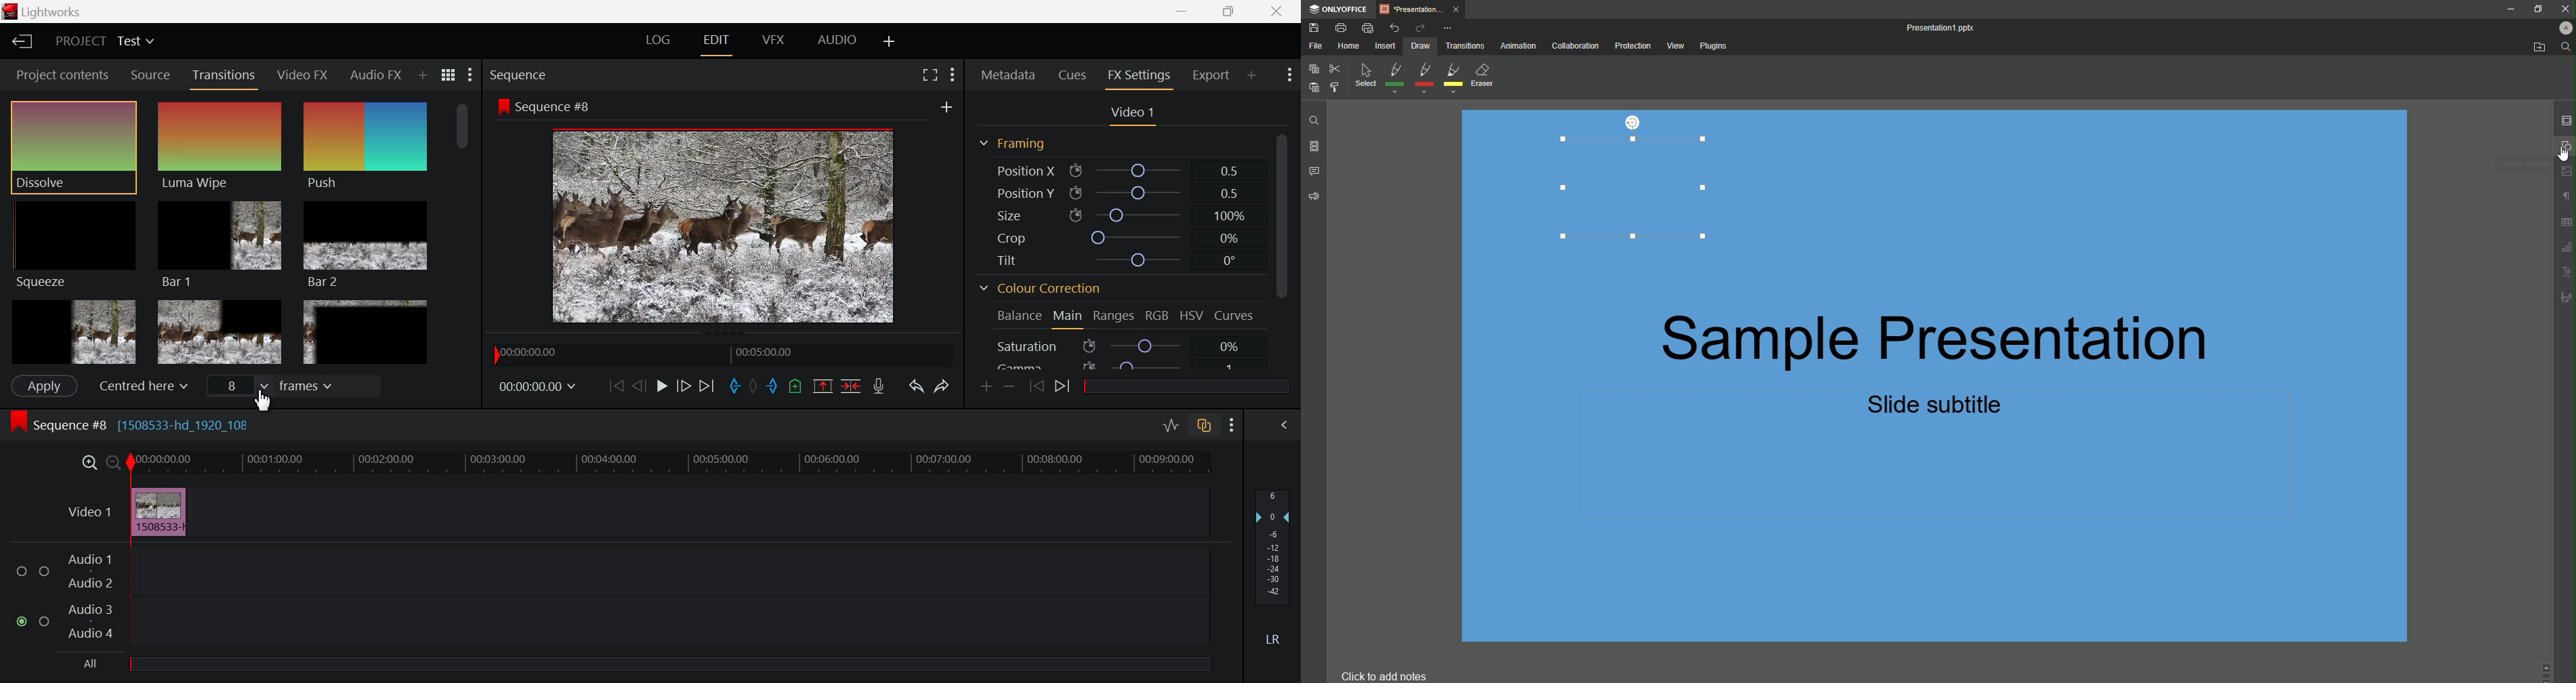 This screenshot has height=700, width=2576. I want to click on toggle list and title view, so click(447, 75).